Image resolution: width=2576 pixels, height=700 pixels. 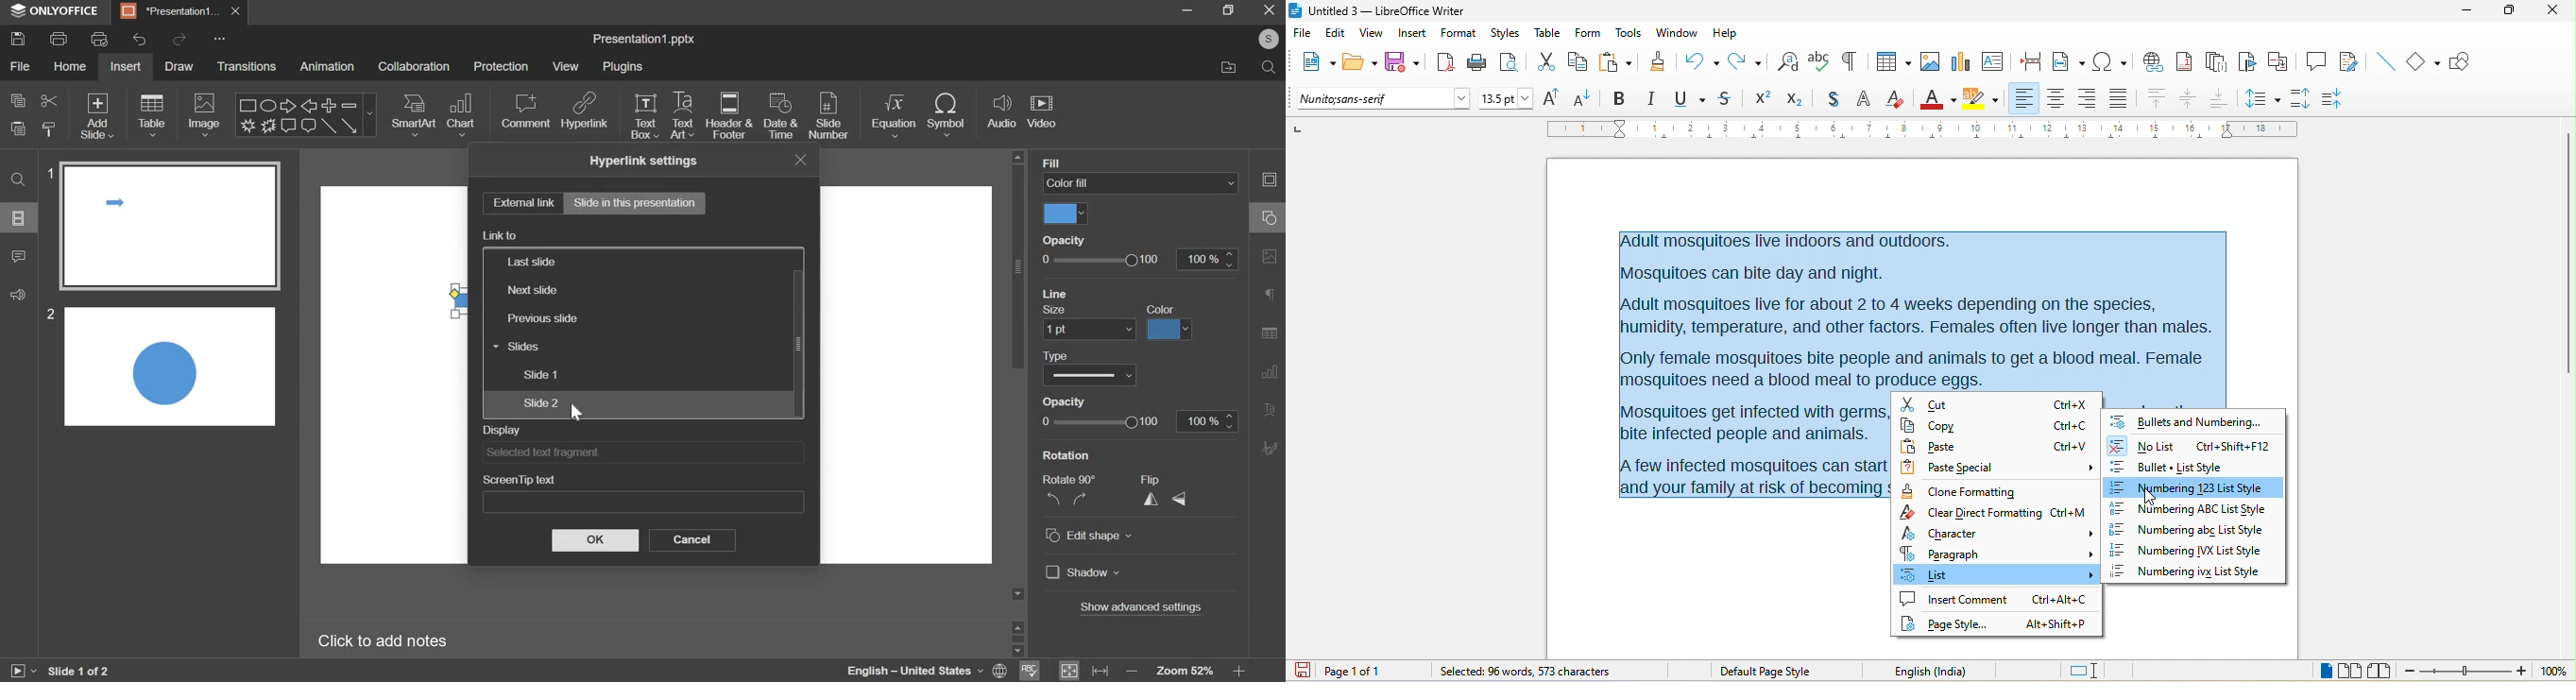 What do you see at coordinates (1269, 39) in the screenshot?
I see `account name` at bounding box center [1269, 39].